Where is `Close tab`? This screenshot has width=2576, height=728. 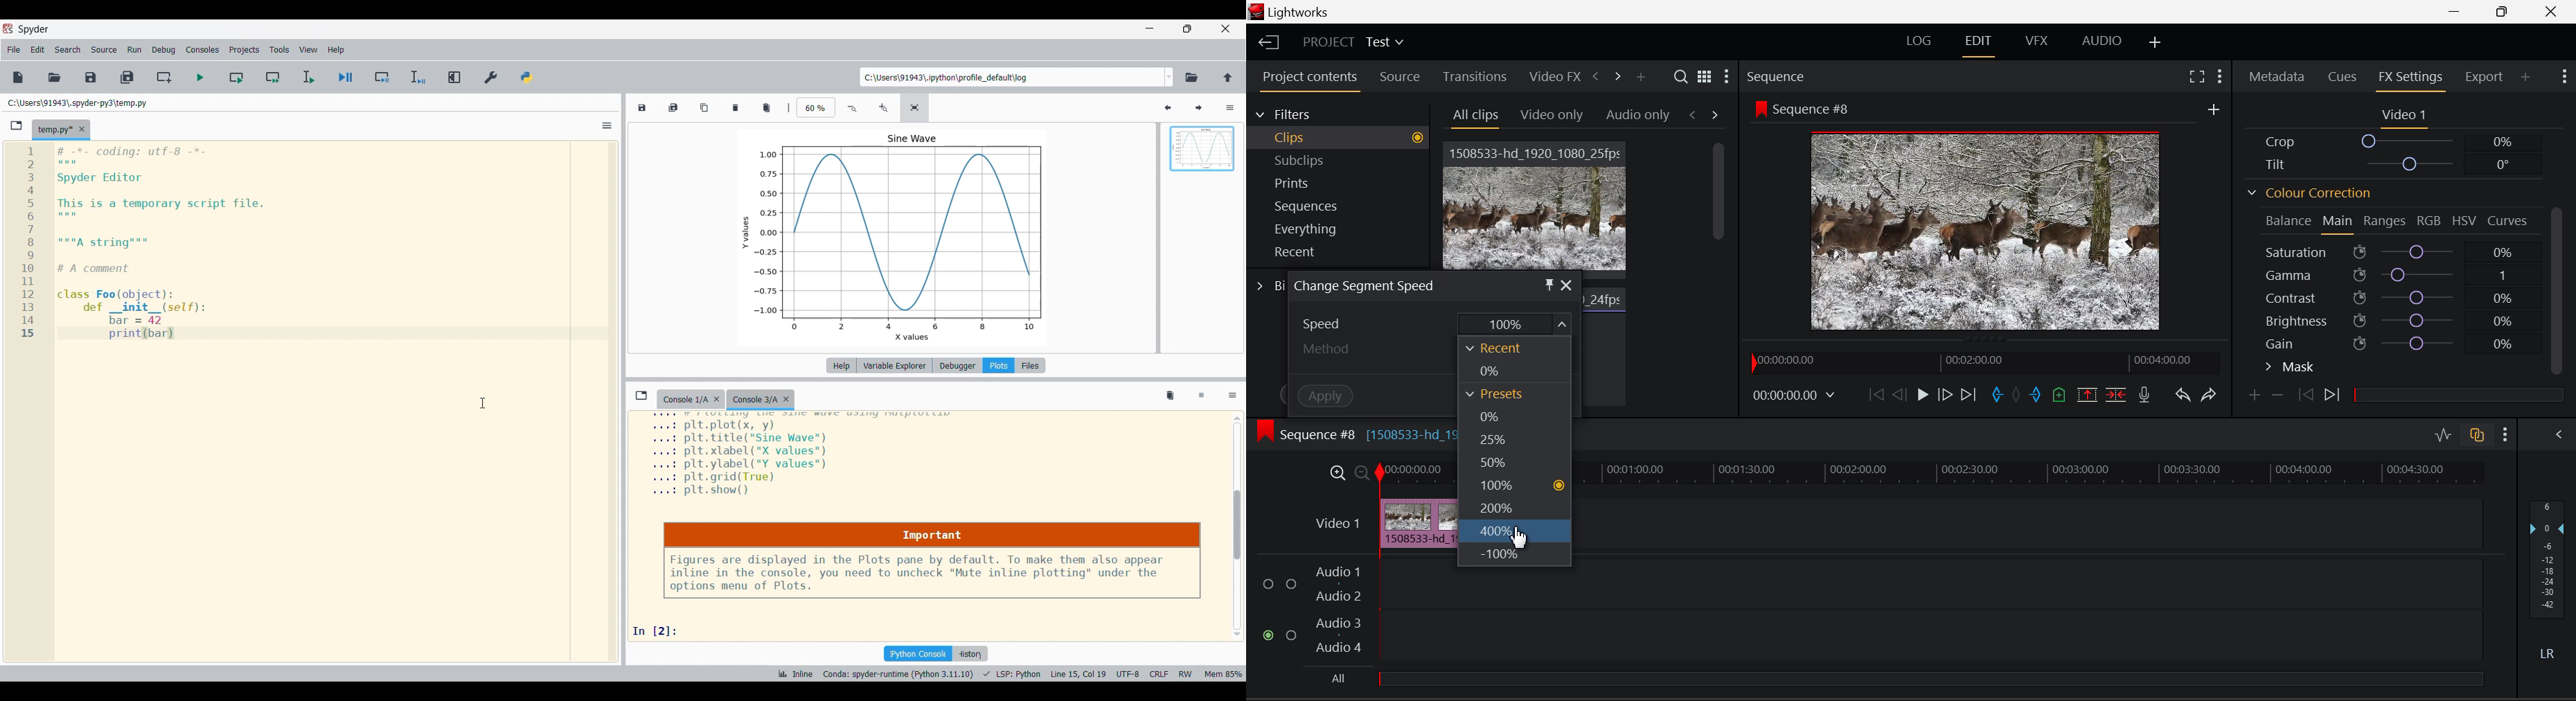
Close tab is located at coordinates (82, 129).